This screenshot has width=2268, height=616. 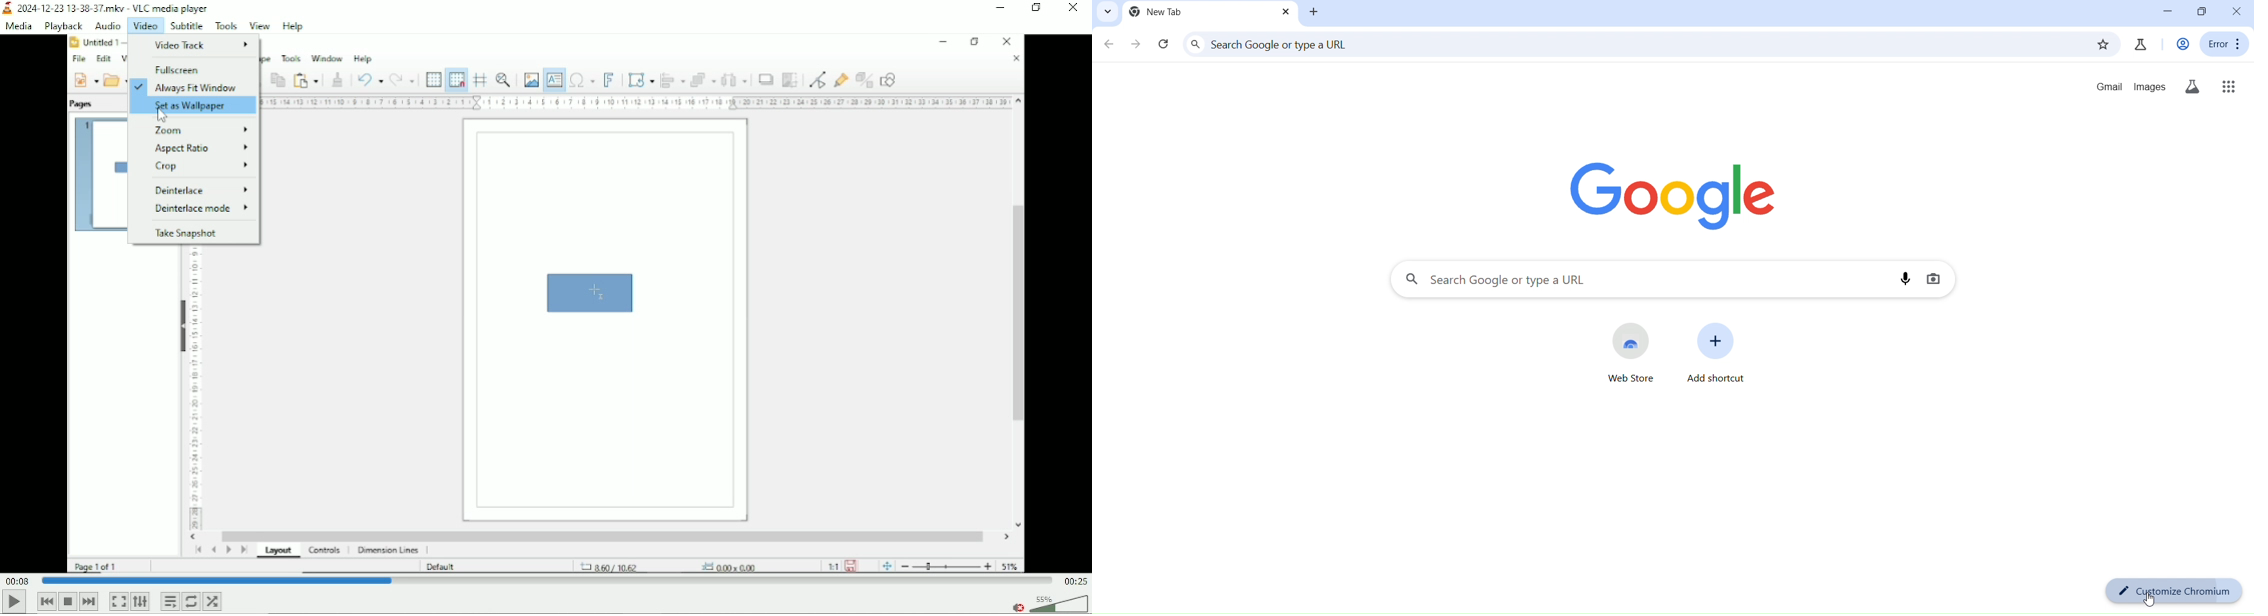 What do you see at coordinates (201, 44) in the screenshot?
I see `Video track` at bounding box center [201, 44].